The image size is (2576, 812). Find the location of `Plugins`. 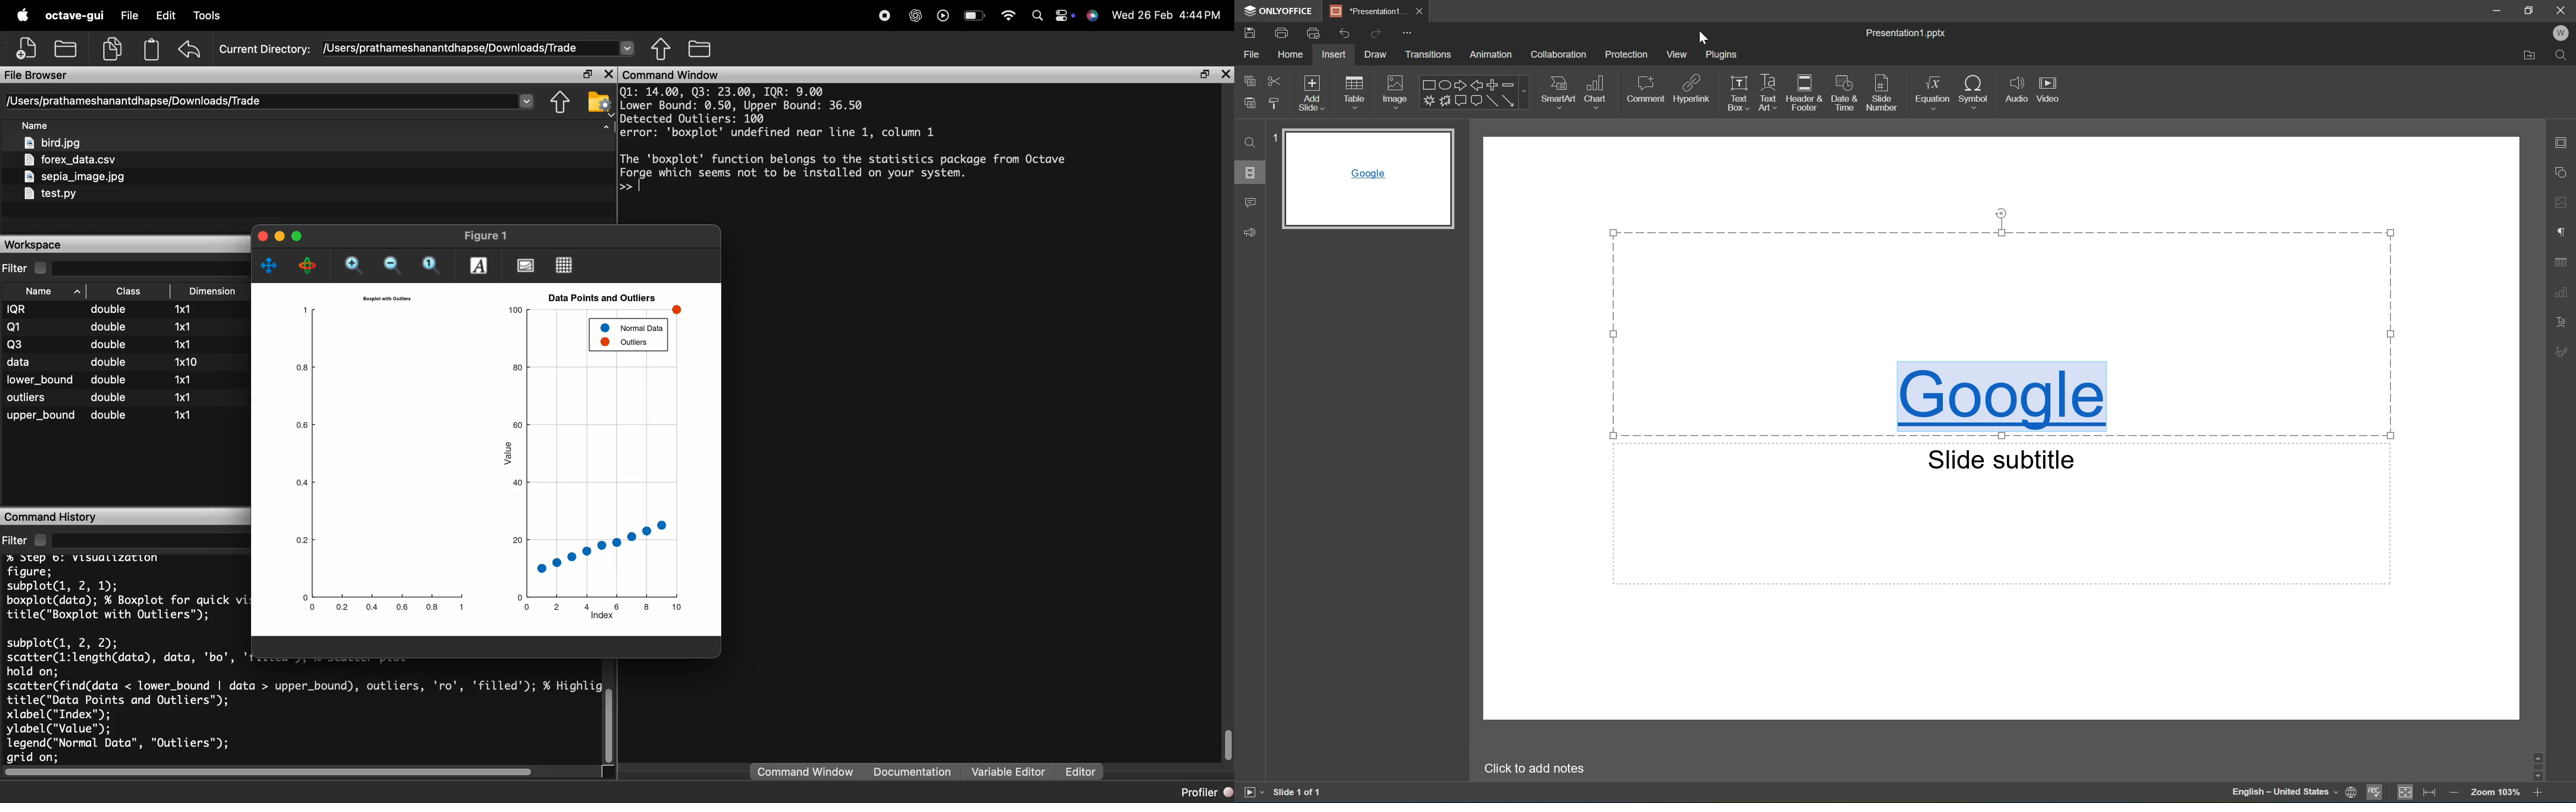

Plugins is located at coordinates (1724, 56).